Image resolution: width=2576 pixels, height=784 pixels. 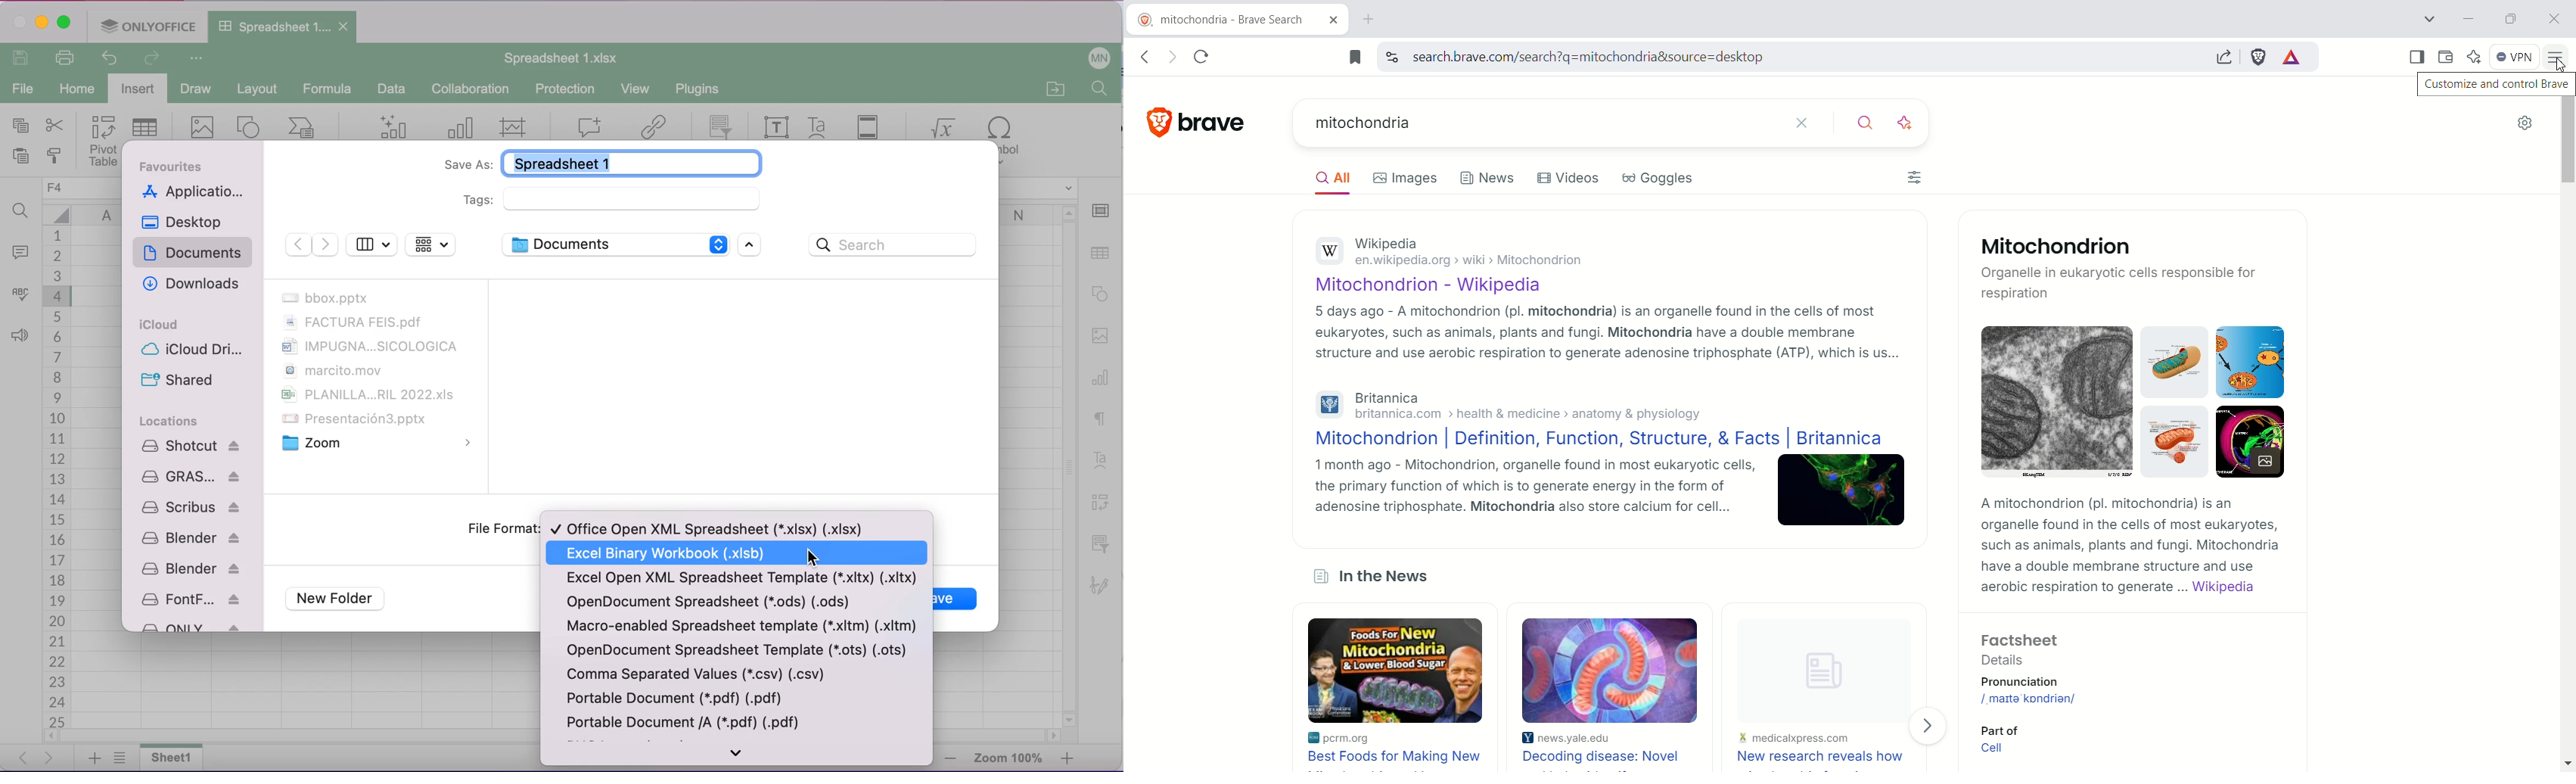 What do you see at coordinates (693, 726) in the screenshot?
I see `portable document /a` at bounding box center [693, 726].